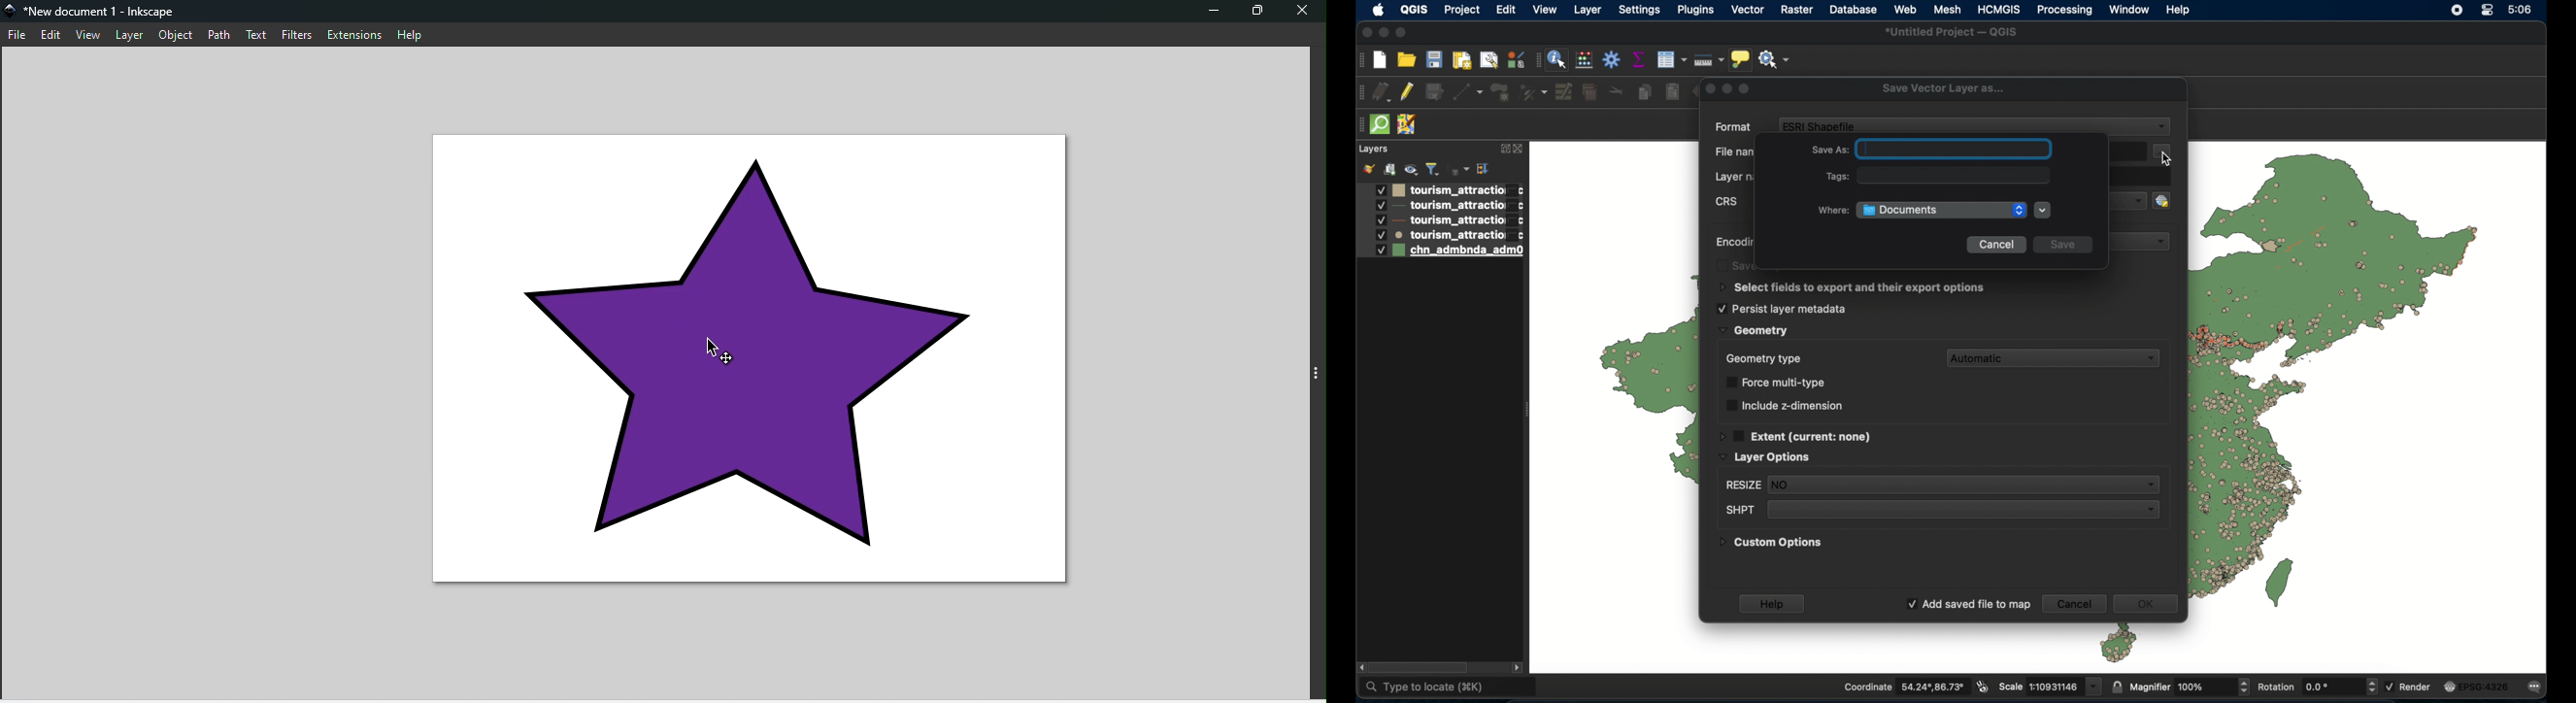 Image resolution: width=2576 pixels, height=728 pixels. What do you see at coordinates (2065, 244) in the screenshot?
I see `save` at bounding box center [2065, 244].